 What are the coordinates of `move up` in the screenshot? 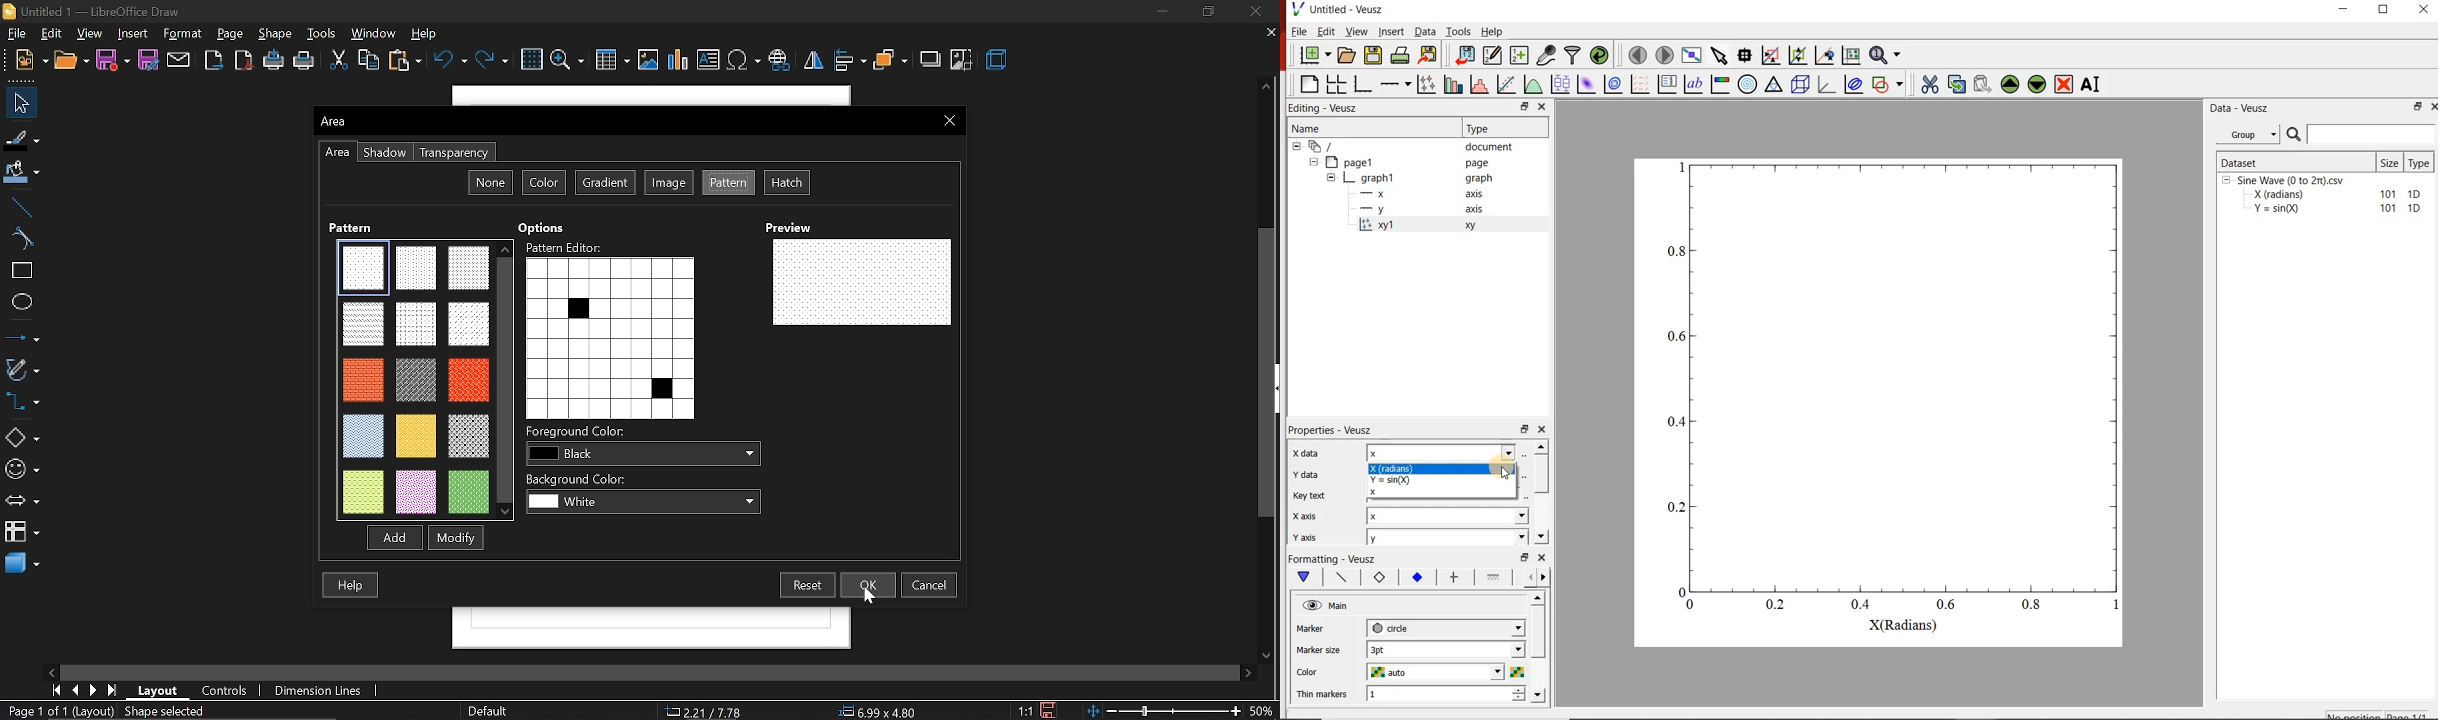 It's located at (506, 248).